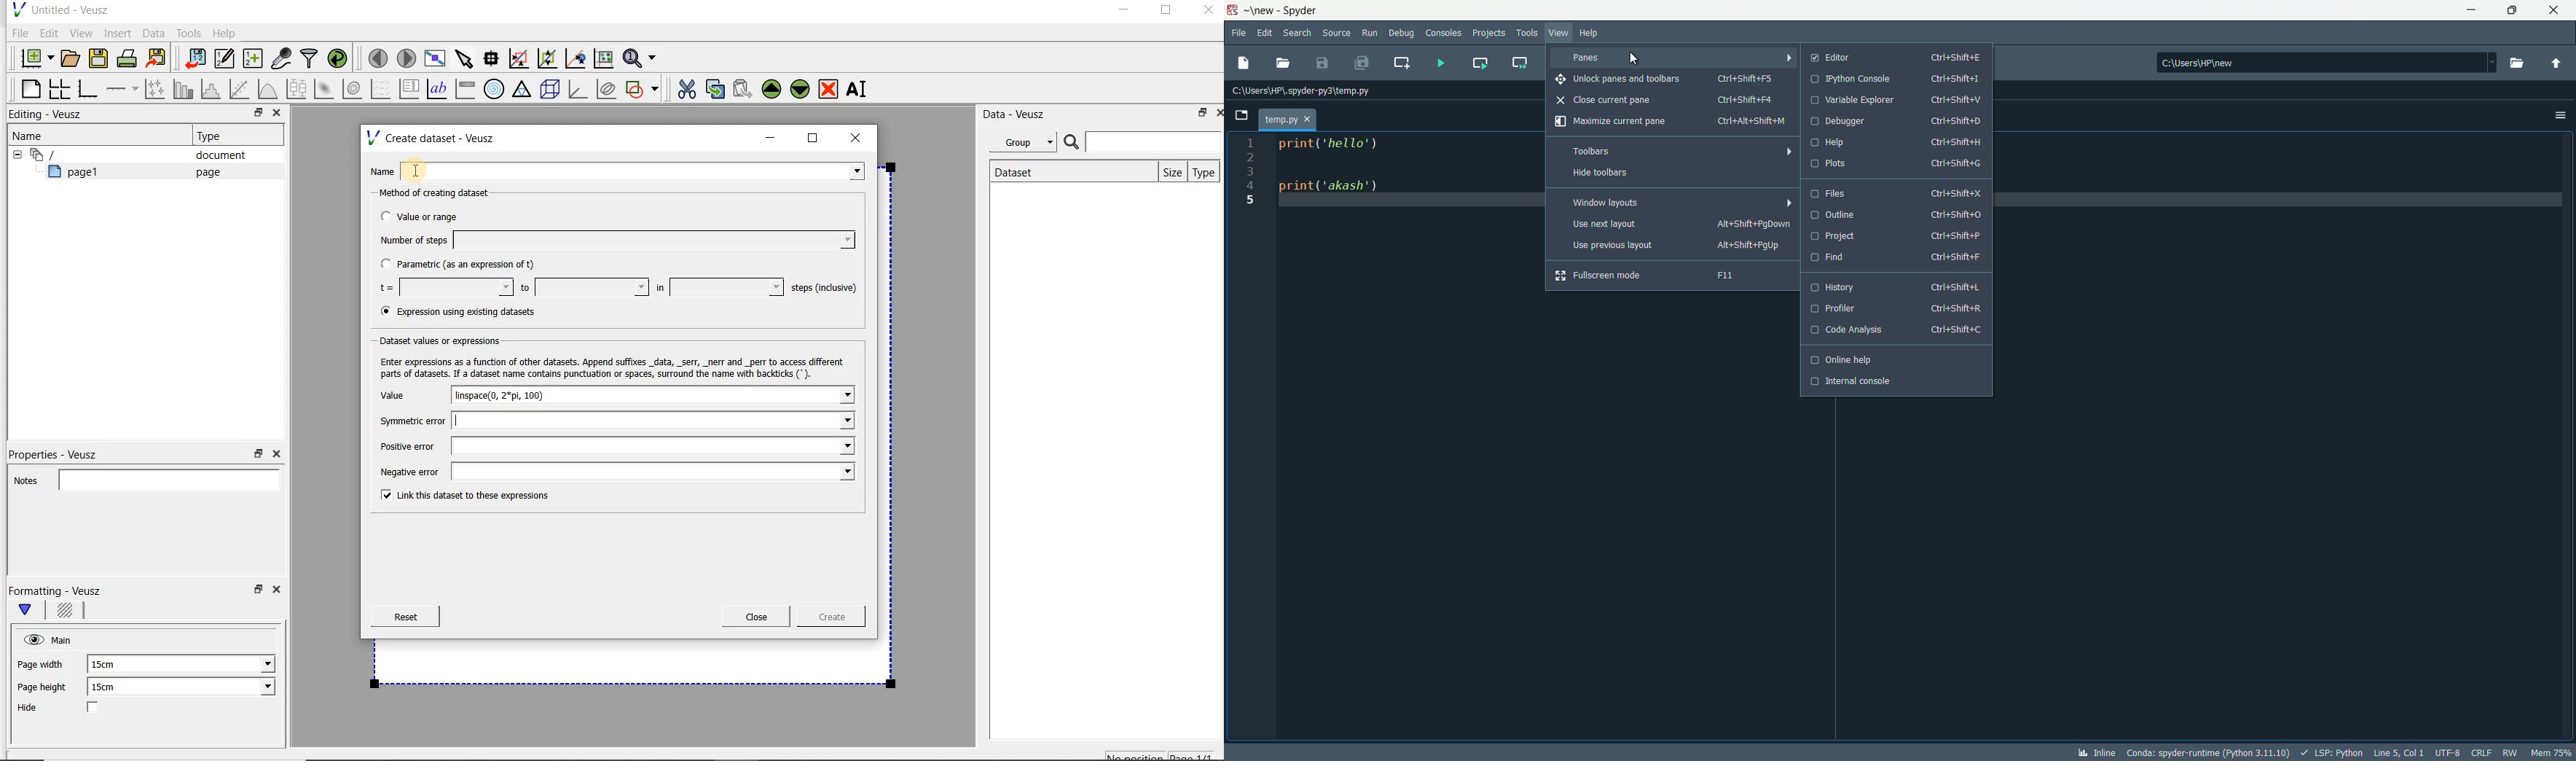 The width and height of the screenshot is (2576, 784). I want to click on app icon, so click(1234, 11).